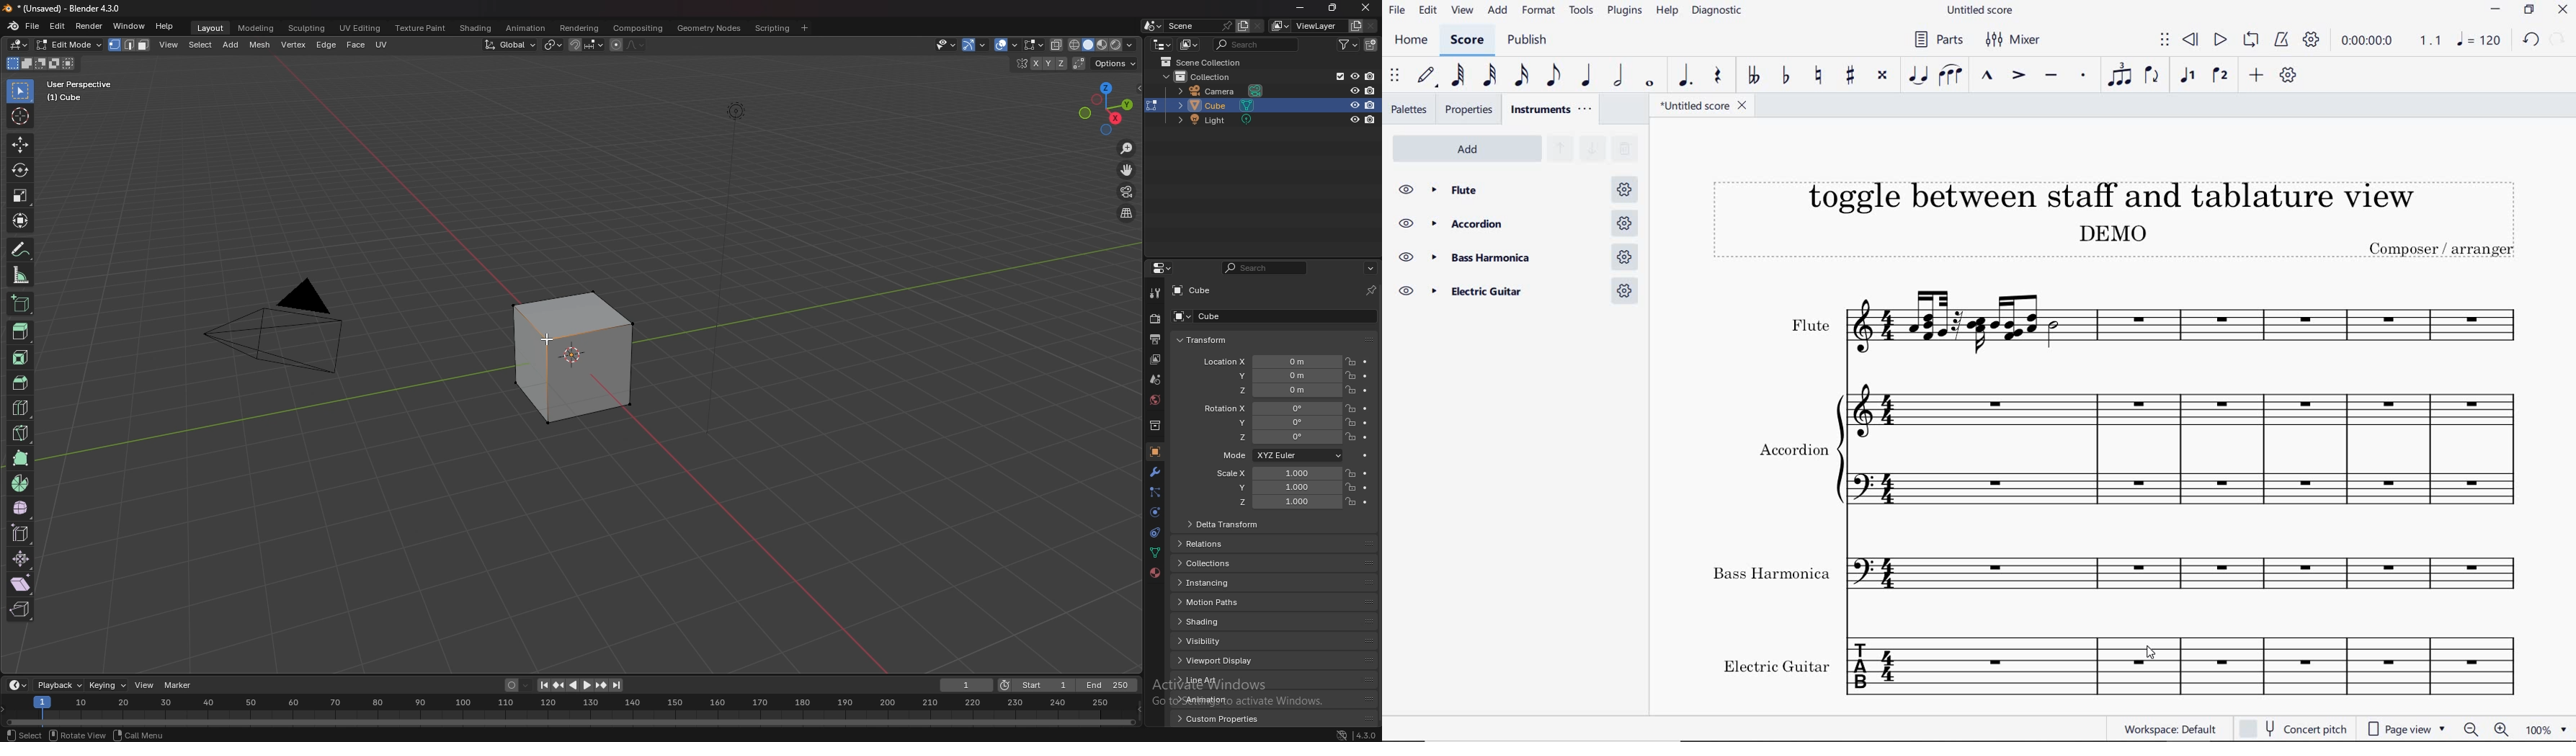 The width and height of the screenshot is (2576, 756). What do you see at coordinates (1351, 473) in the screenshot?
I see `lock location` at bounding box center [1351, 473].